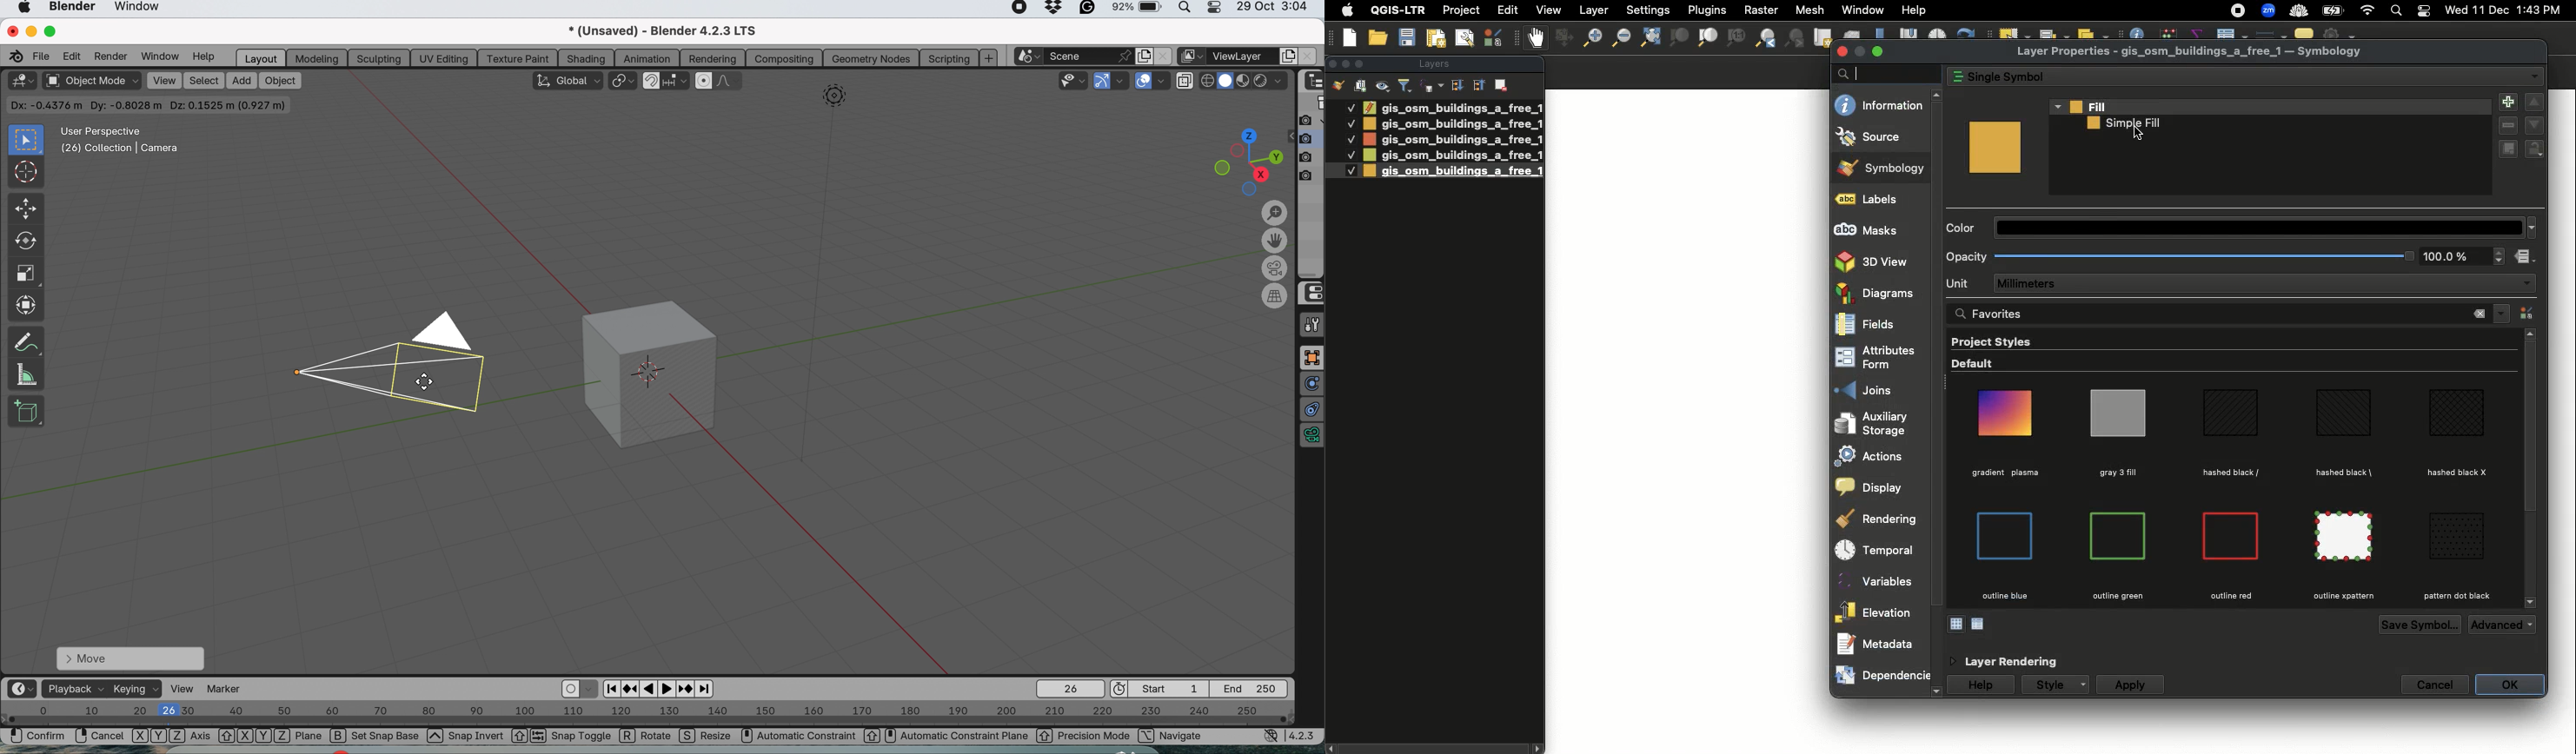 The image size is (2576, 756). Describe the element at coordinates (957, 736) in the screenshot. I see `Automatic constraint Plane` at that location.